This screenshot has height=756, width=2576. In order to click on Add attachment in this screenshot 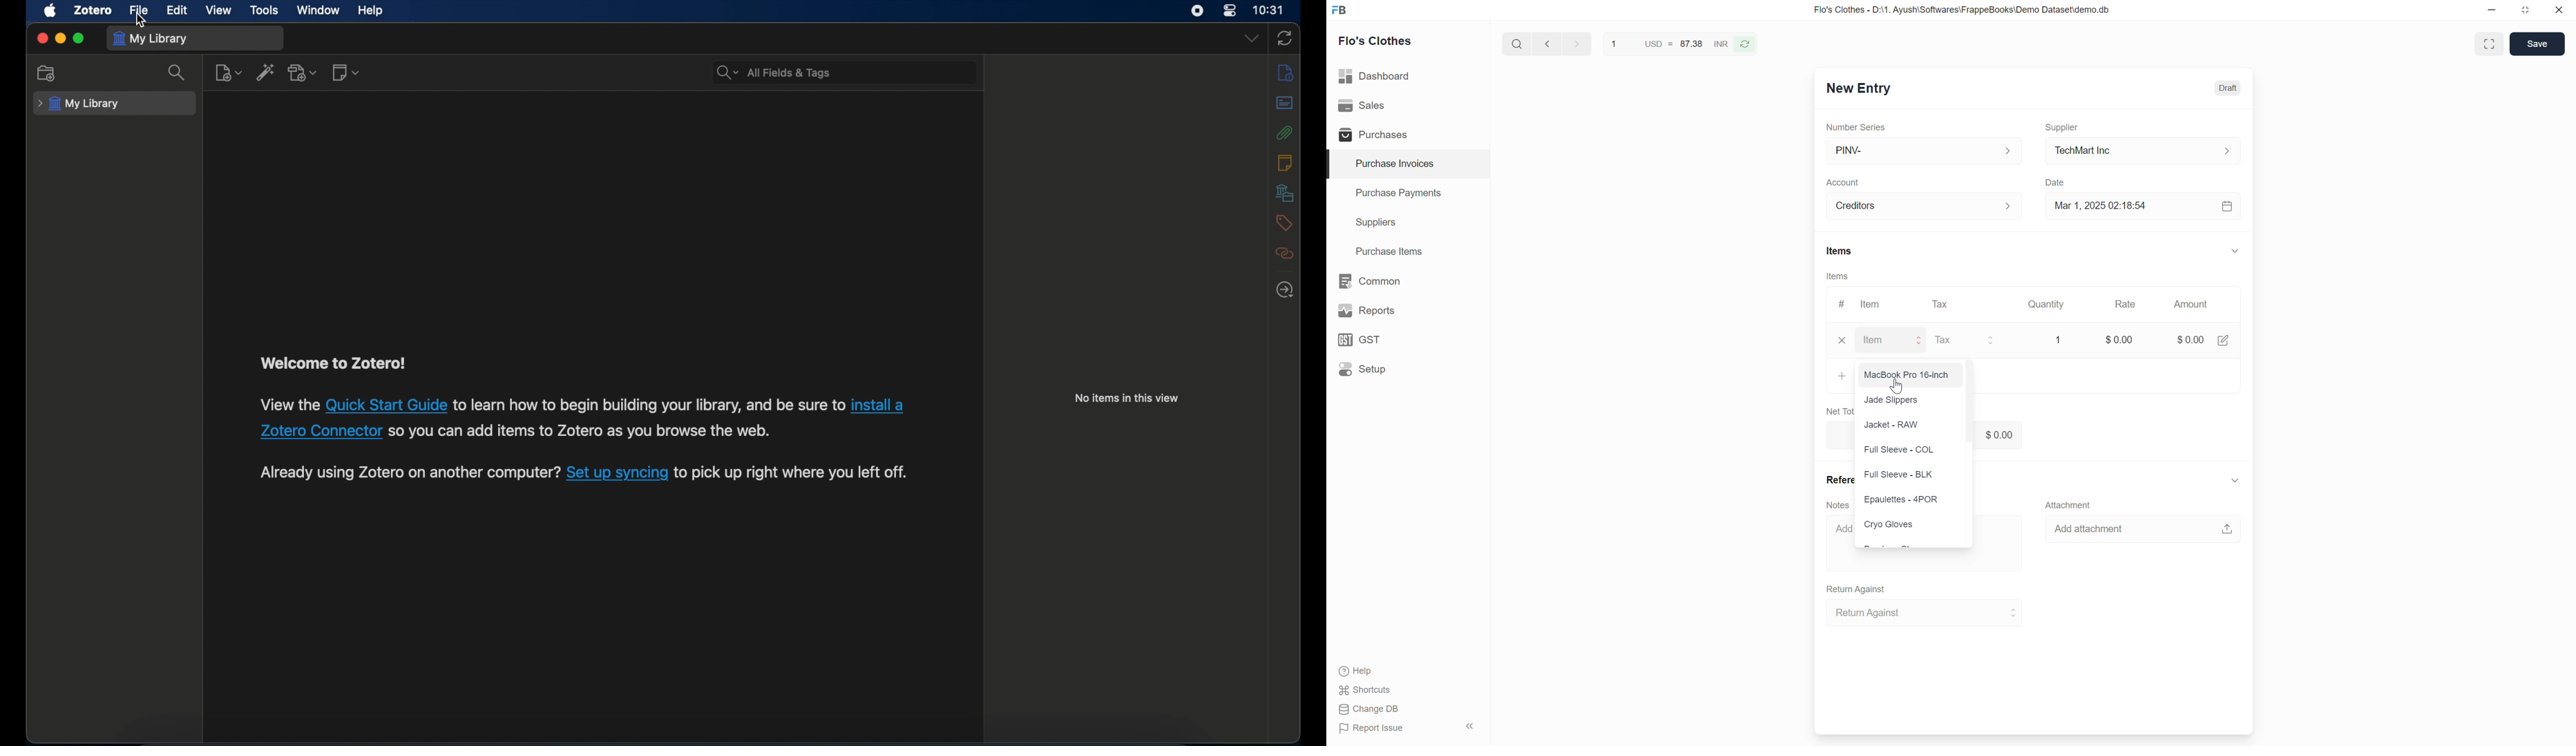, I will do `click(2143, 528)`.